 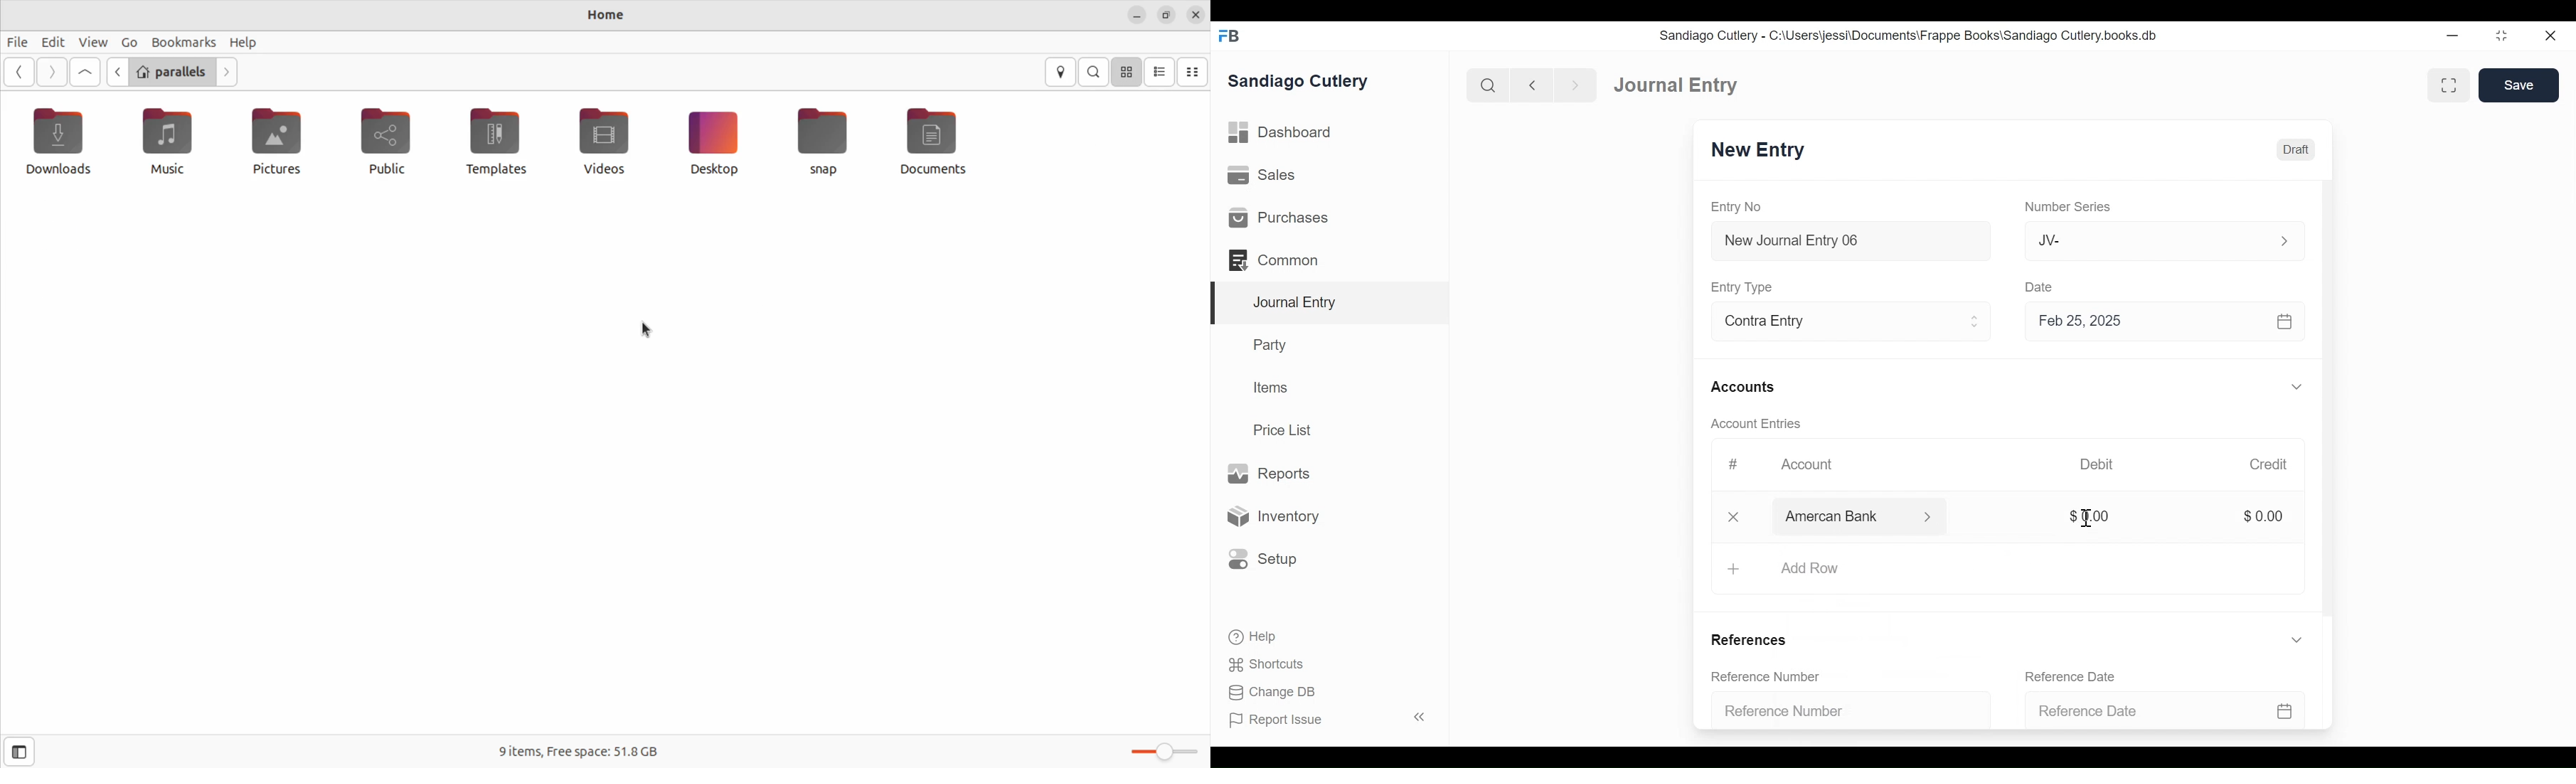 I want to click on Expand, so click(x=2296, y=639).